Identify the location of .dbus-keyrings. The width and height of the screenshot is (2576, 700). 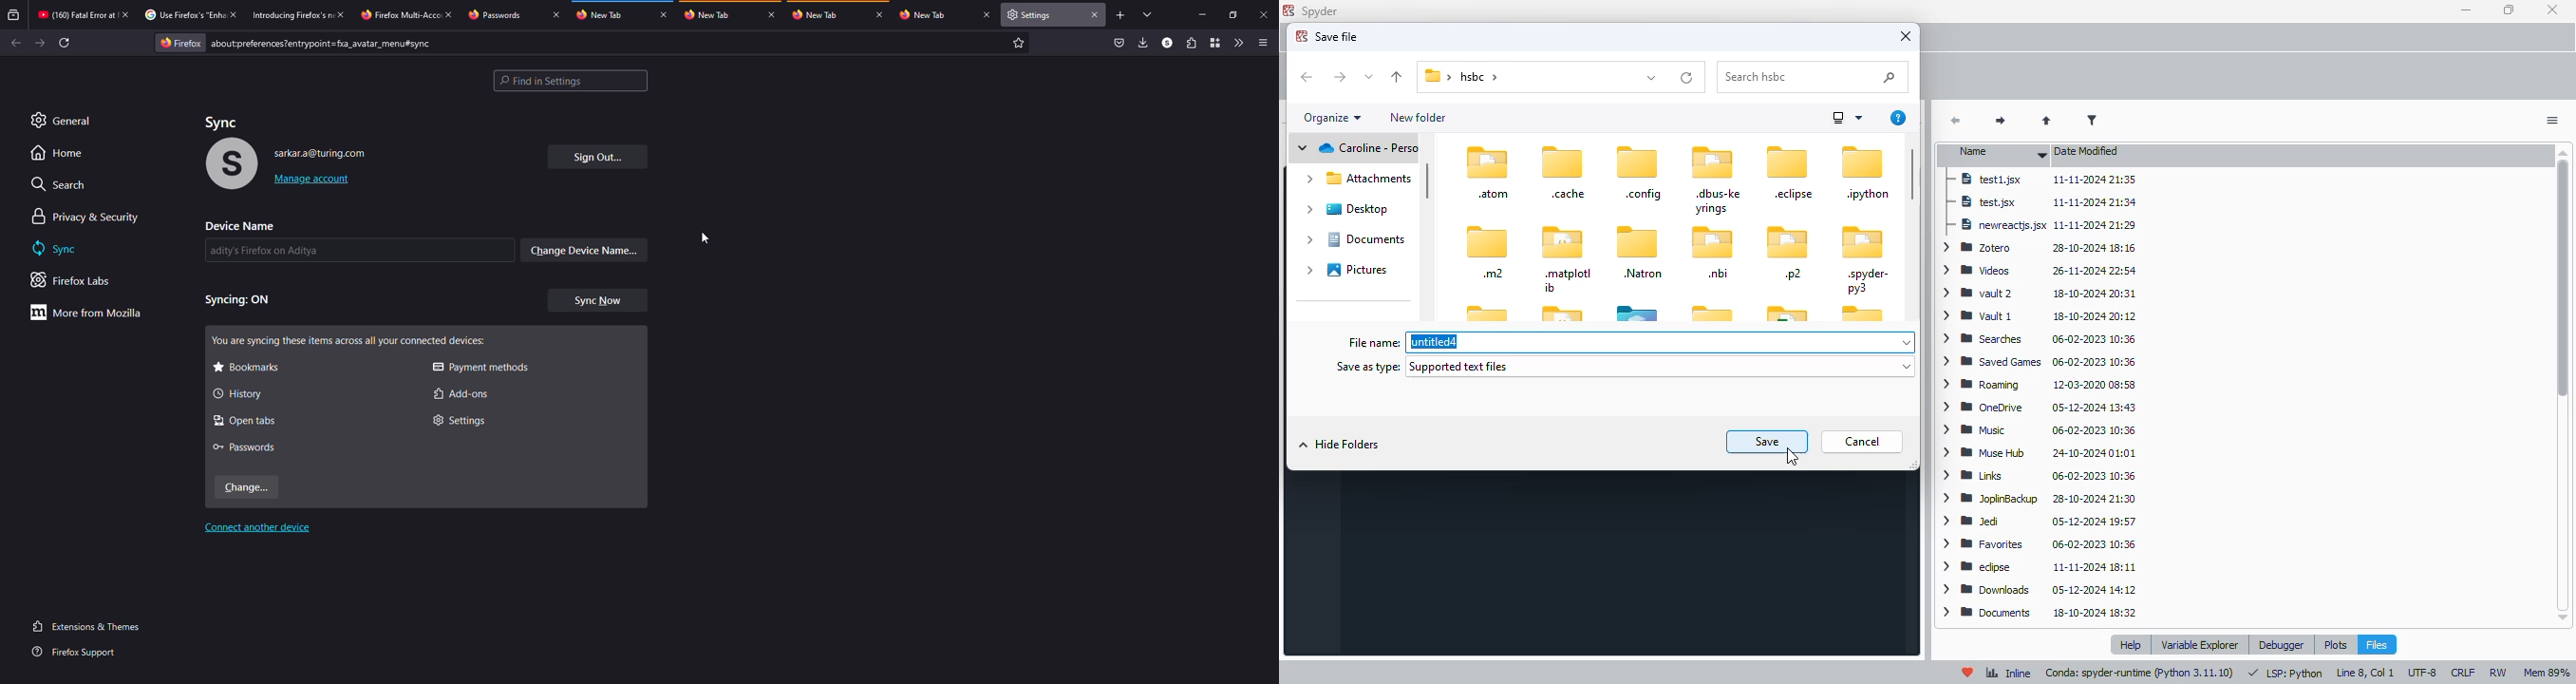
(1720, 179).